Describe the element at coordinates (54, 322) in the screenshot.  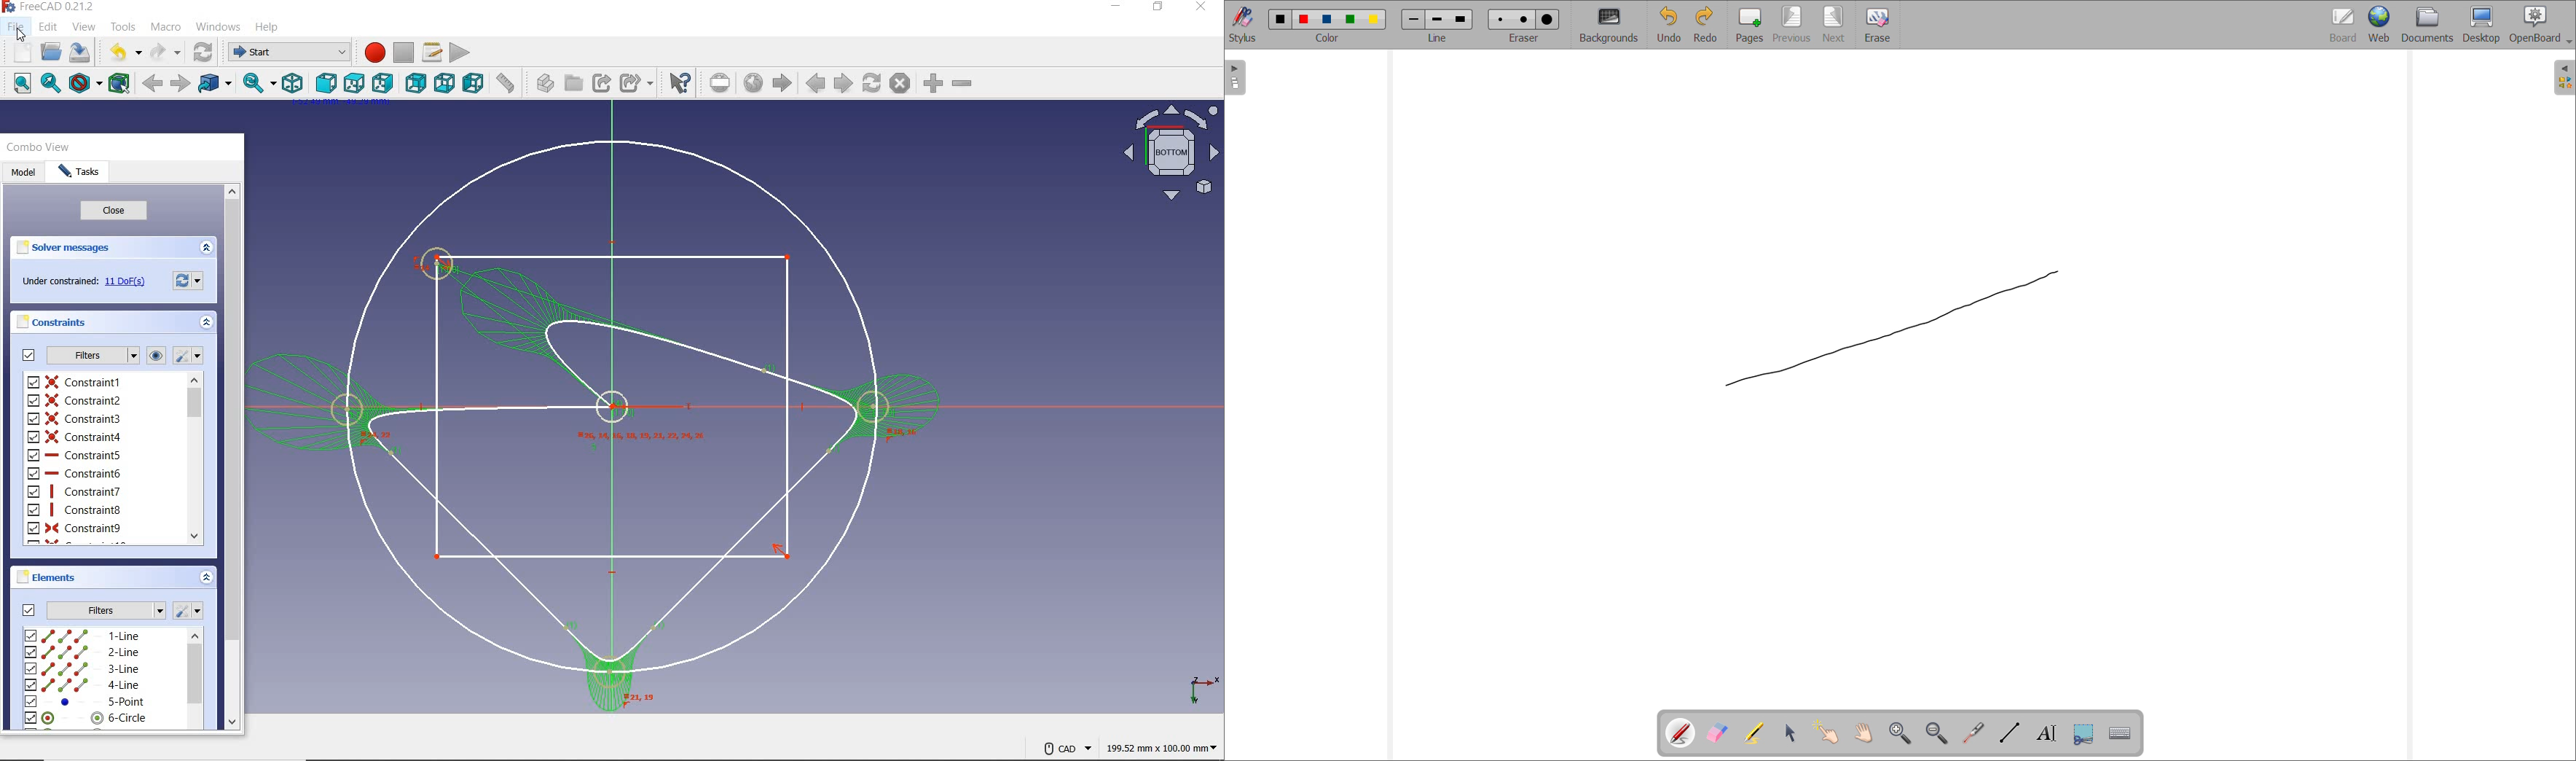
I see `constraints` at that location.